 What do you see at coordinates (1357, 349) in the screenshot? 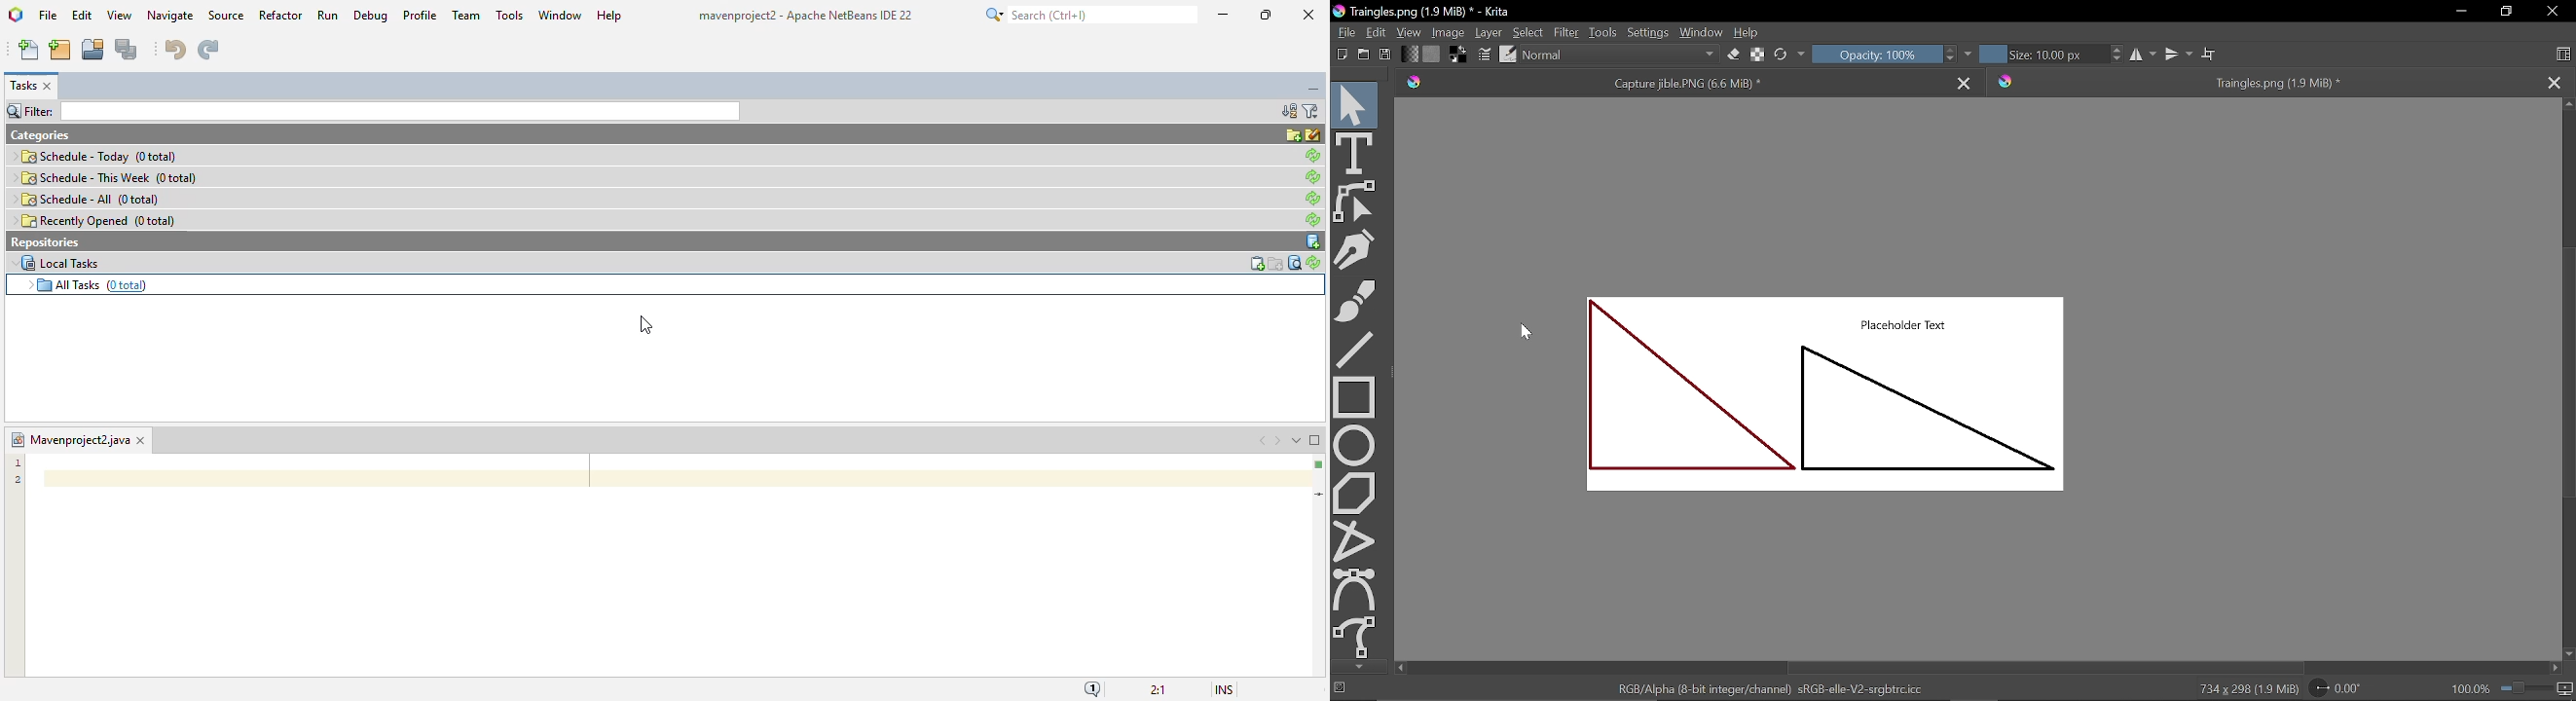
I see `Line tool` at bounding box center [1357, 349].